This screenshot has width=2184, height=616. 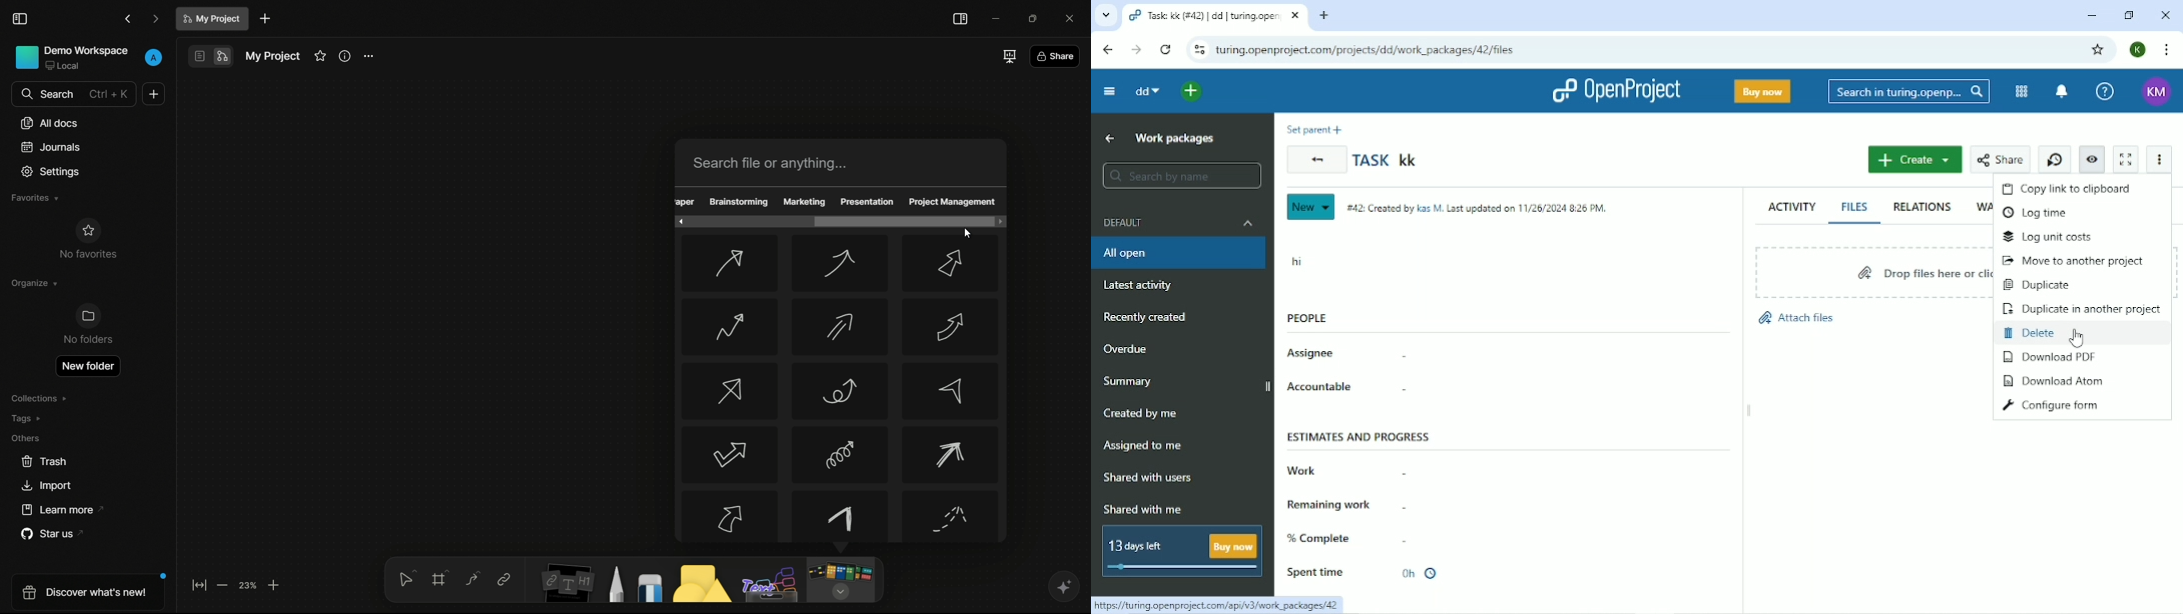 I want to click on Reload this page, so click(x=1167, y=51).